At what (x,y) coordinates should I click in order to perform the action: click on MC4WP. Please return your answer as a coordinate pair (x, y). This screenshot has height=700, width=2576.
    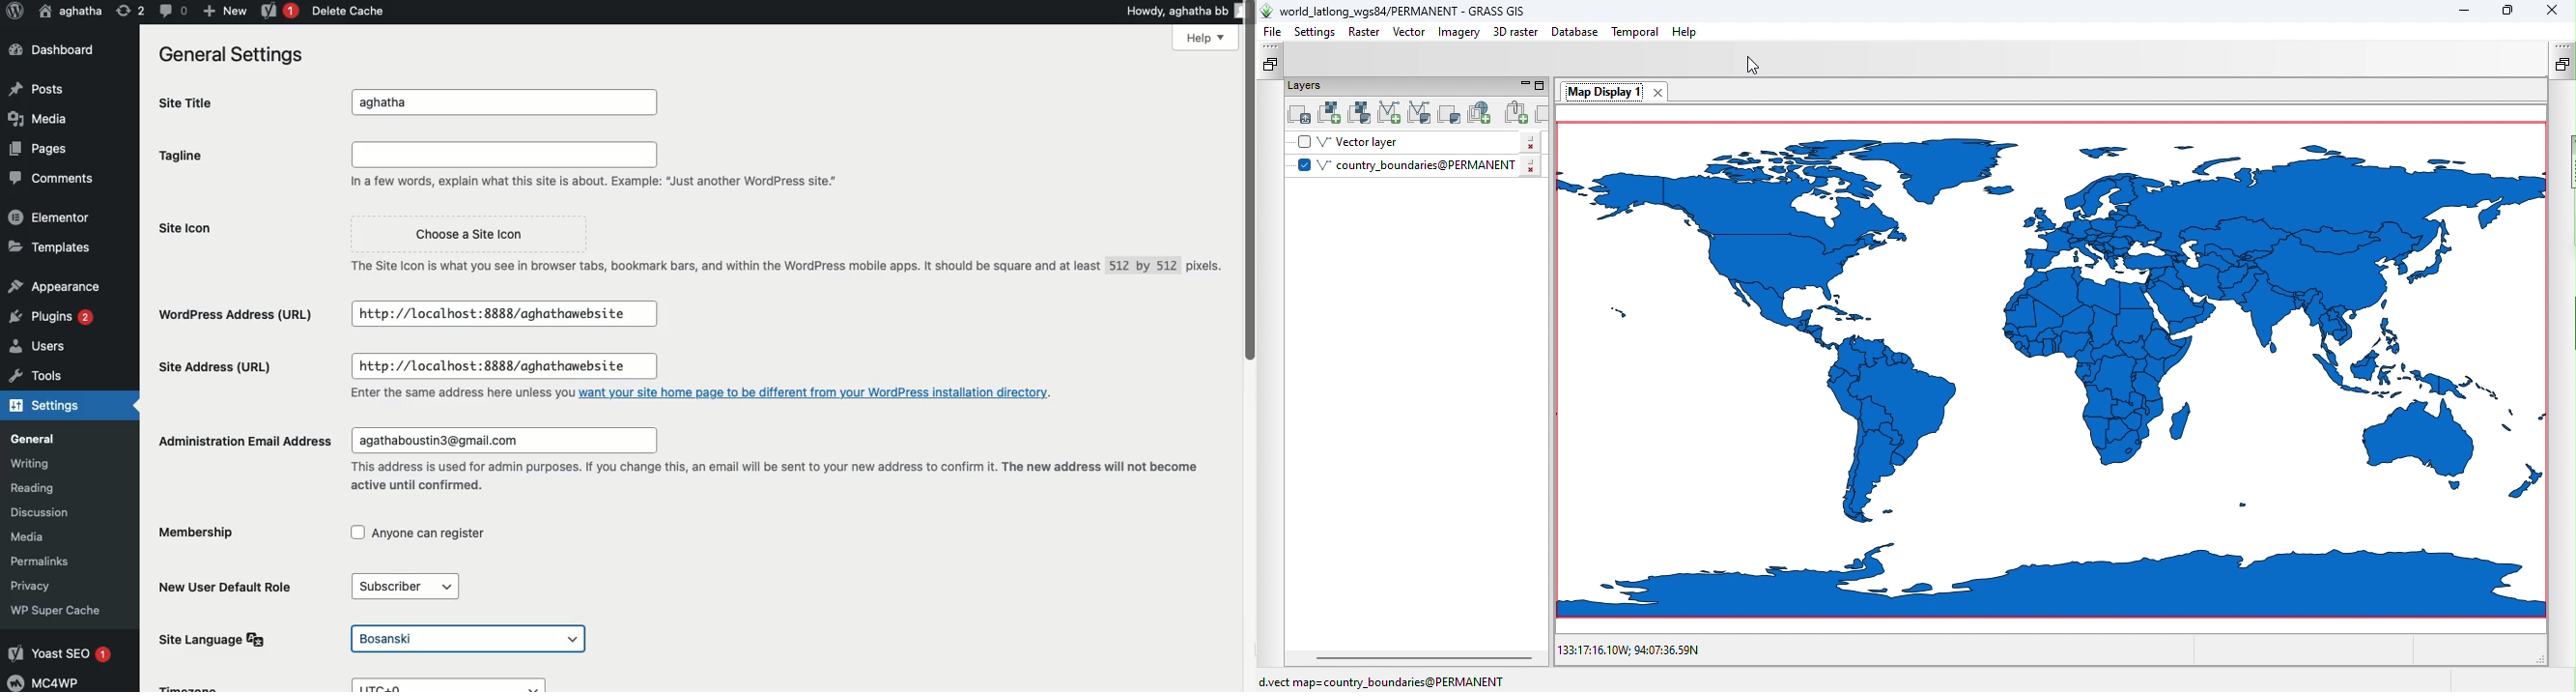
    Looking at the image, I should click on (49, 682).